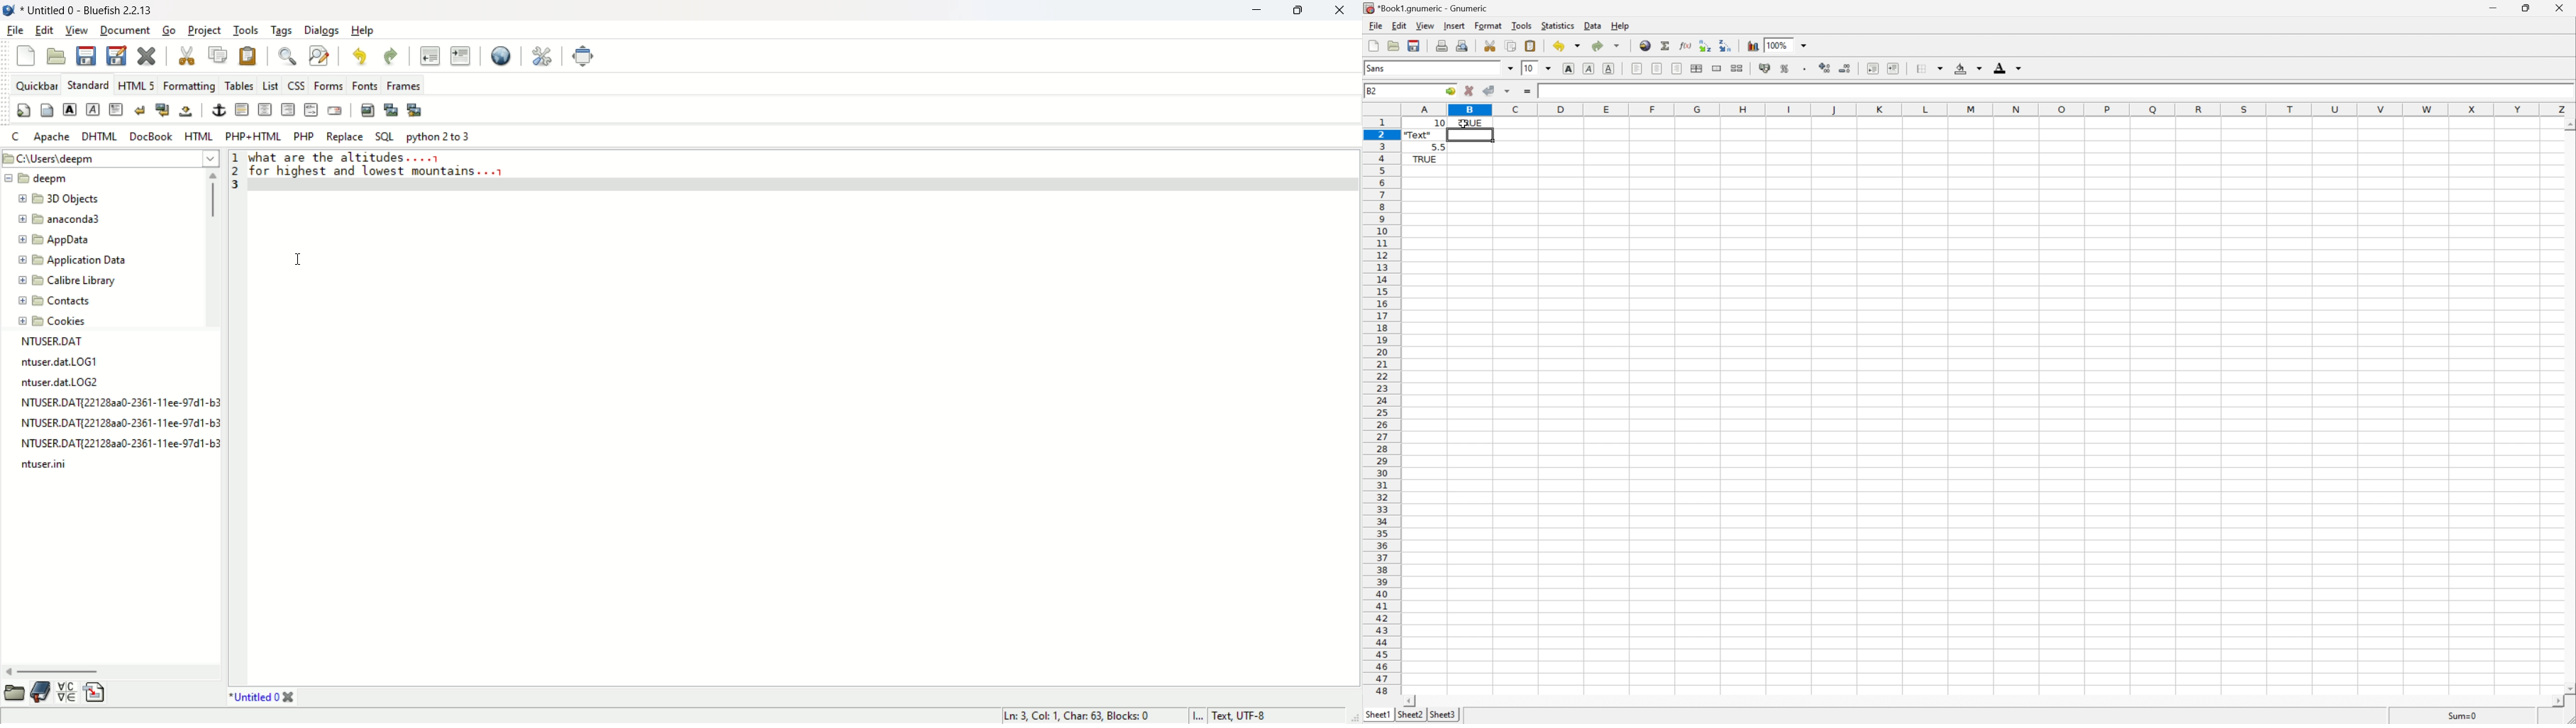 The image size is (2576, 728). I want to click on TRUE, so click(1424, 160).